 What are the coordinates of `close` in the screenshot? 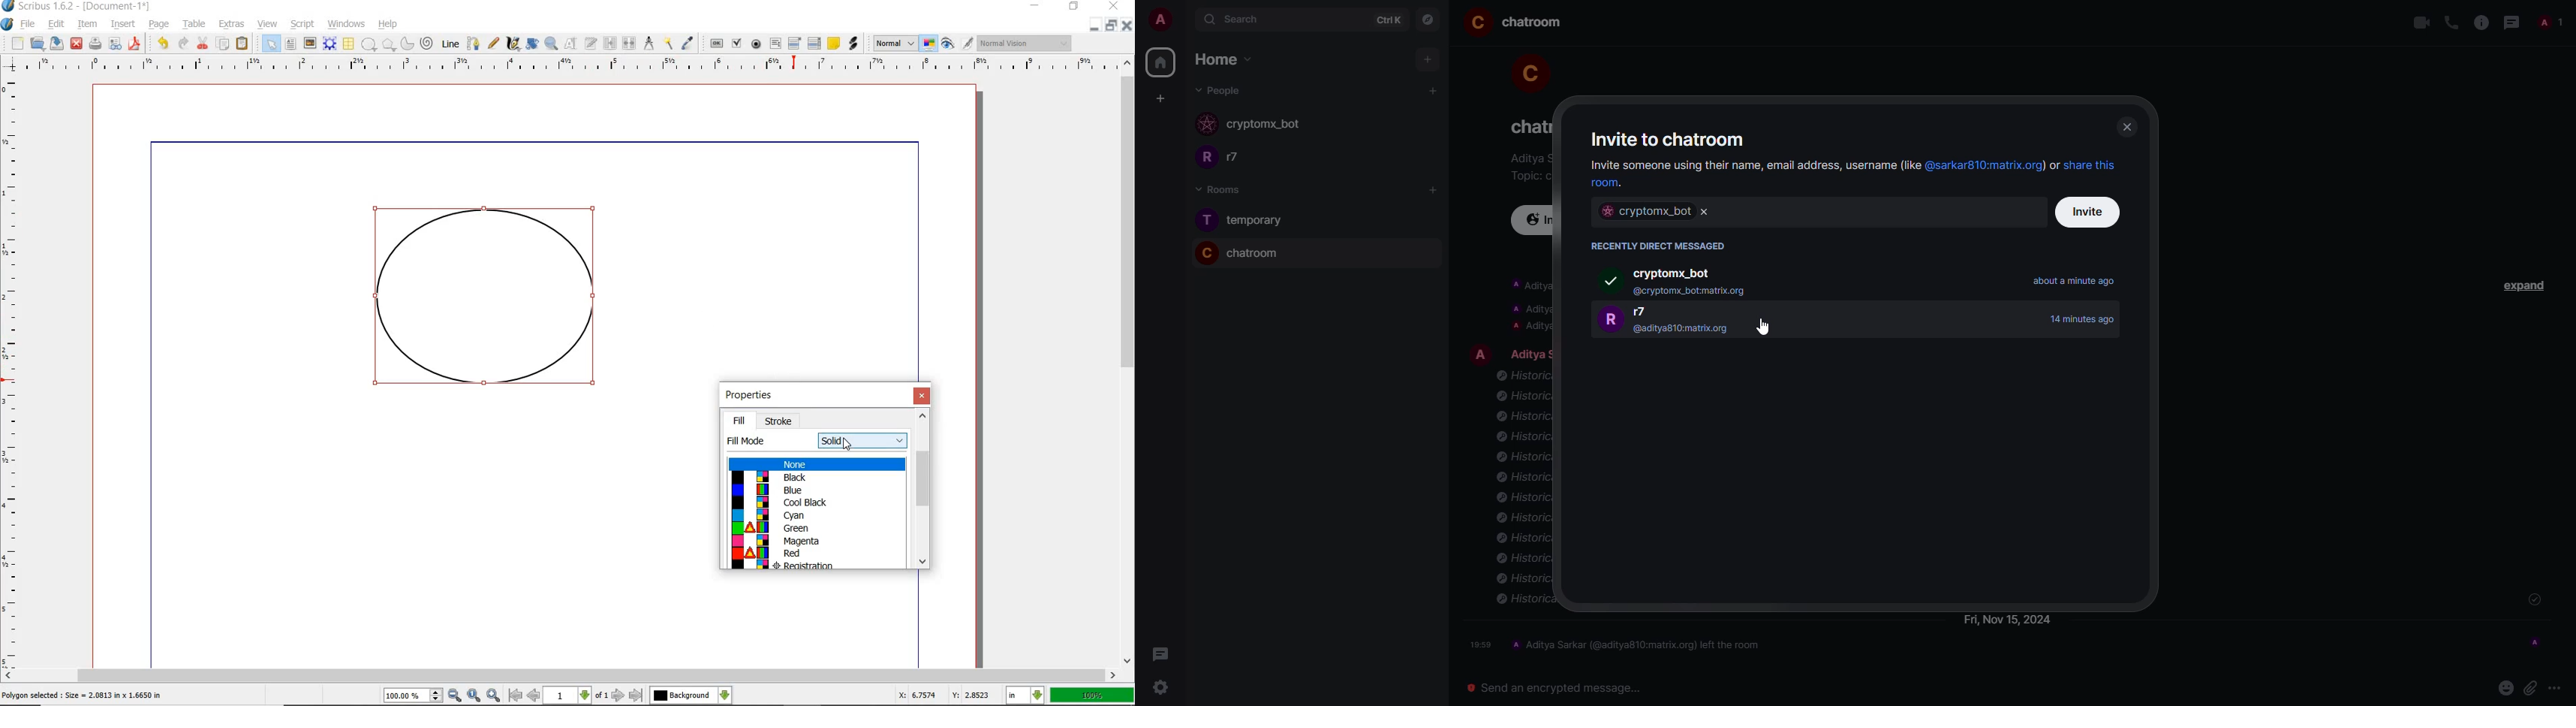 It's located at (924, 396).